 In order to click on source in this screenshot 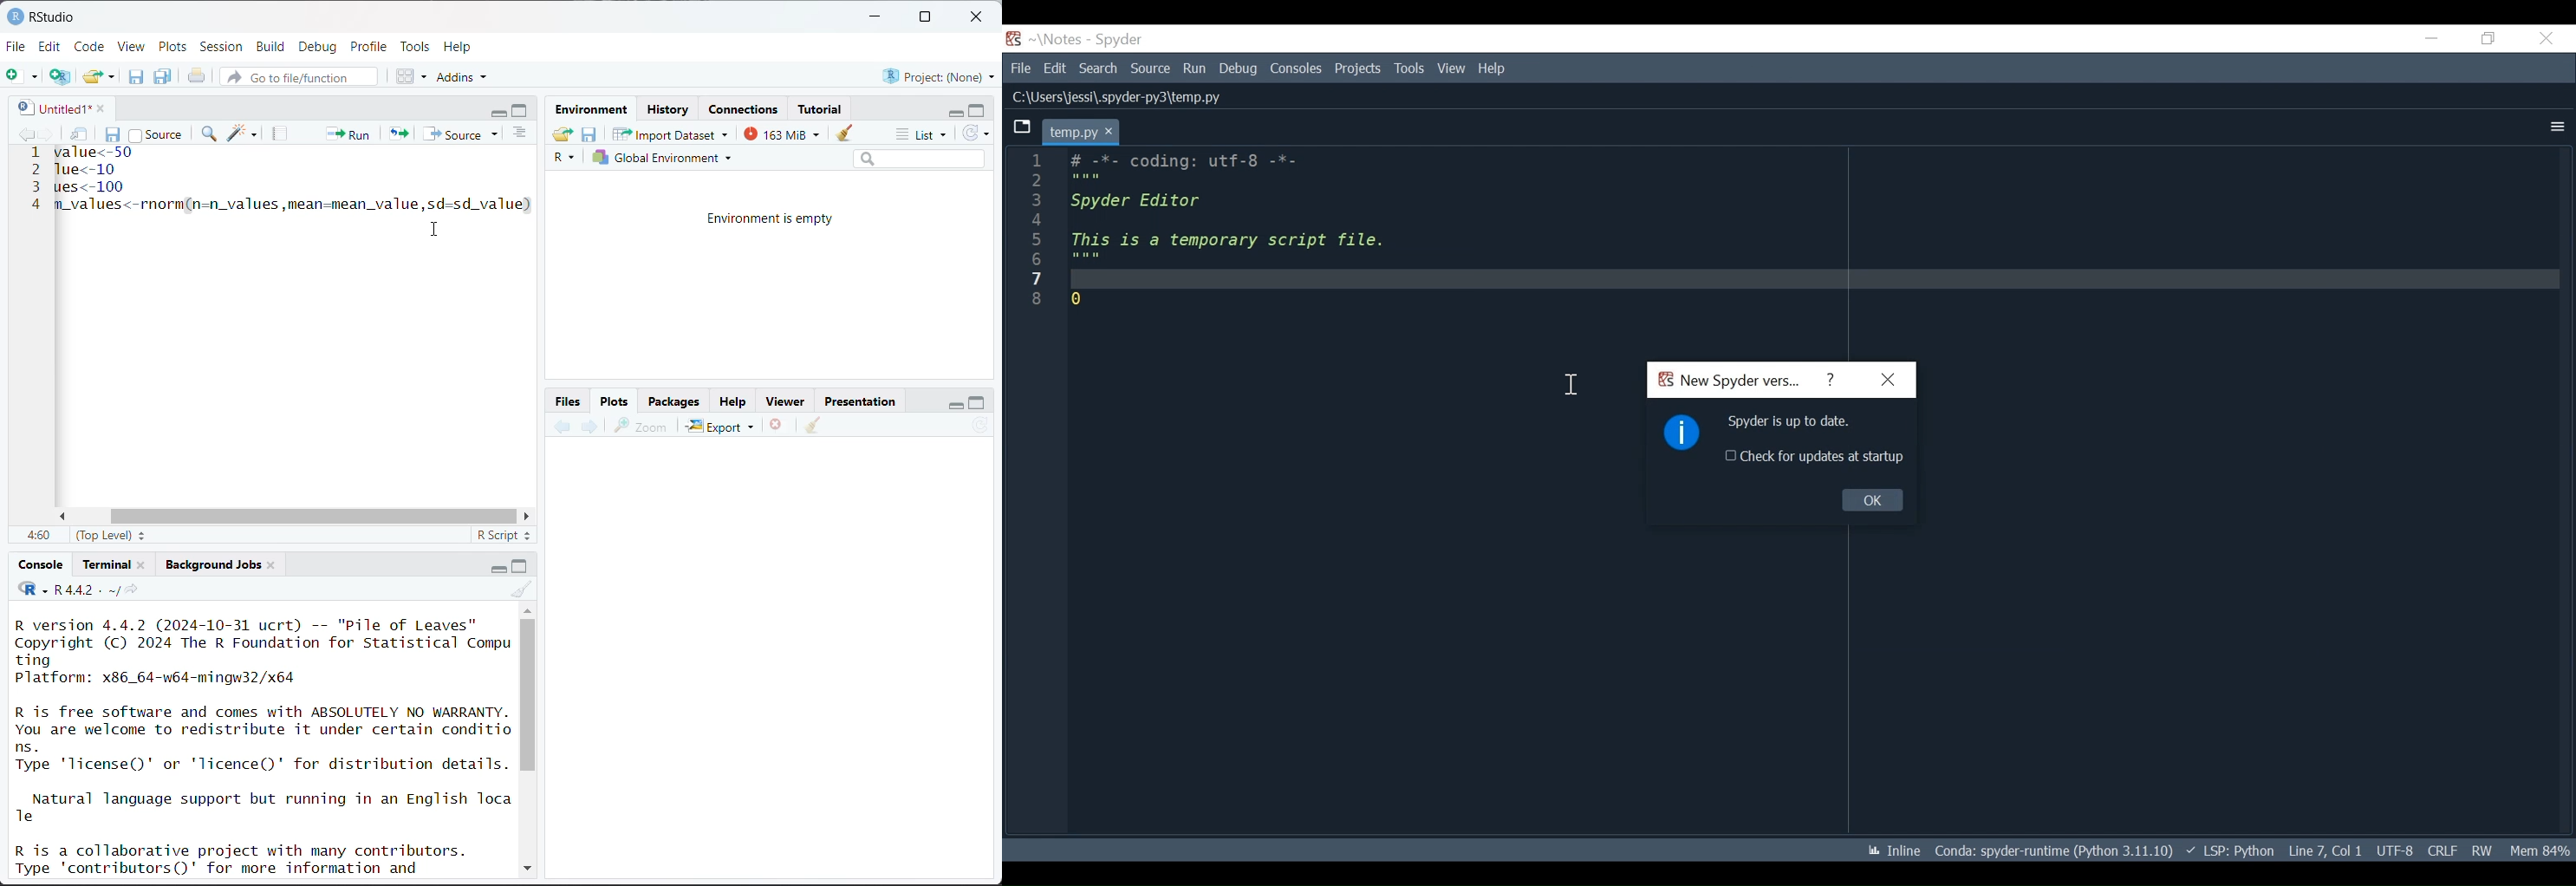, I will do `click(464, 134)`.